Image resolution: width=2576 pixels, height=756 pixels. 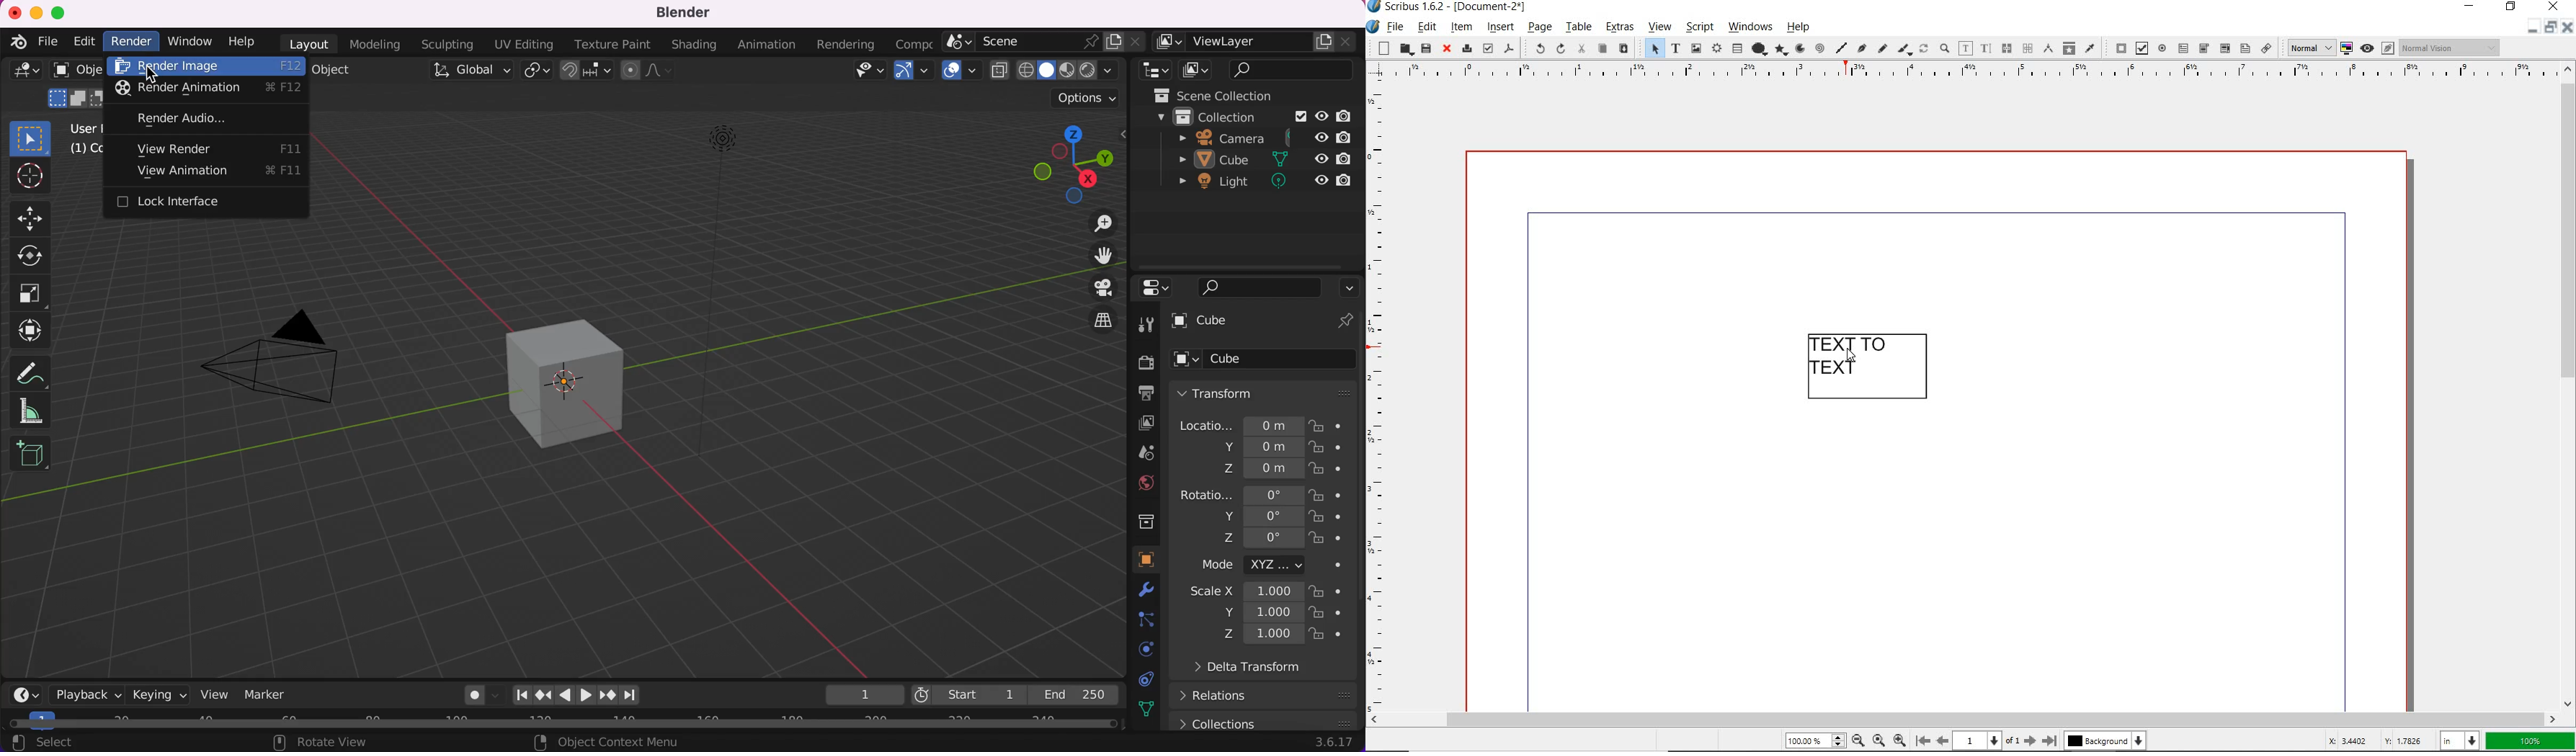 What do you see at coordinates (844, 45) in the screenshot?
I see `rendering` at bounding box center [844, 45].